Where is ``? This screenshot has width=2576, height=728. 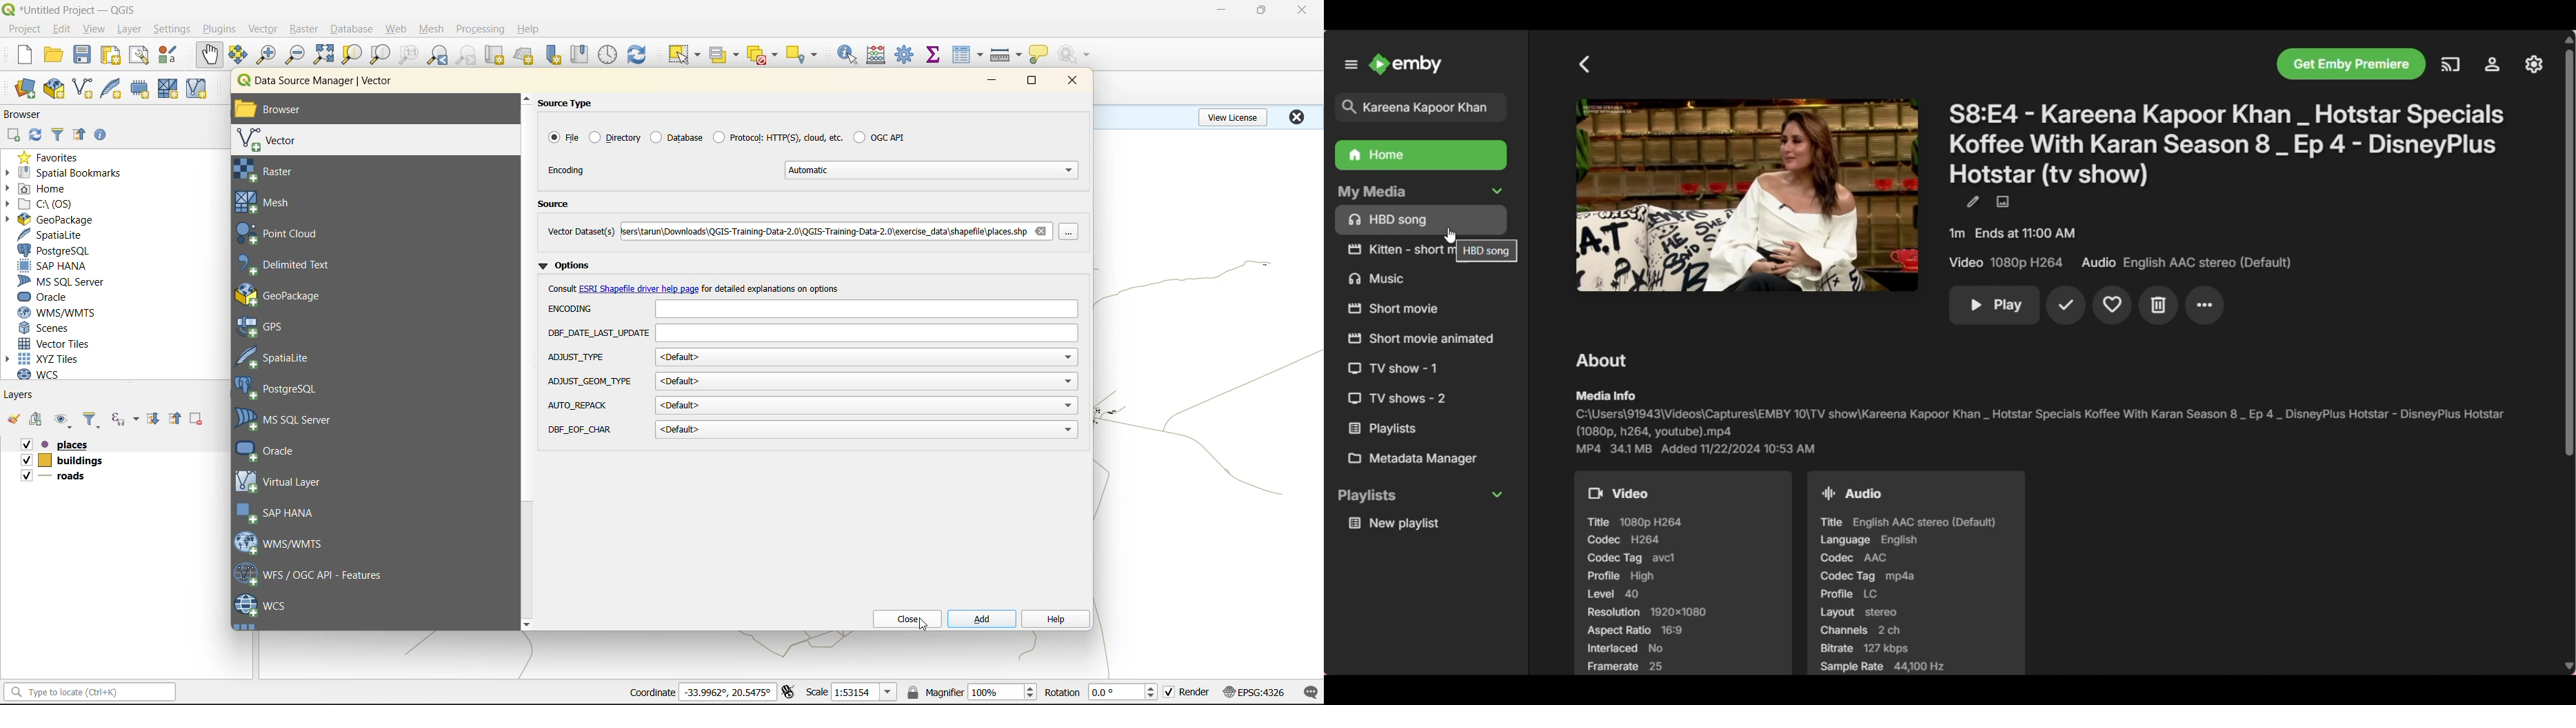
 is located at coordinates (1397, 250).